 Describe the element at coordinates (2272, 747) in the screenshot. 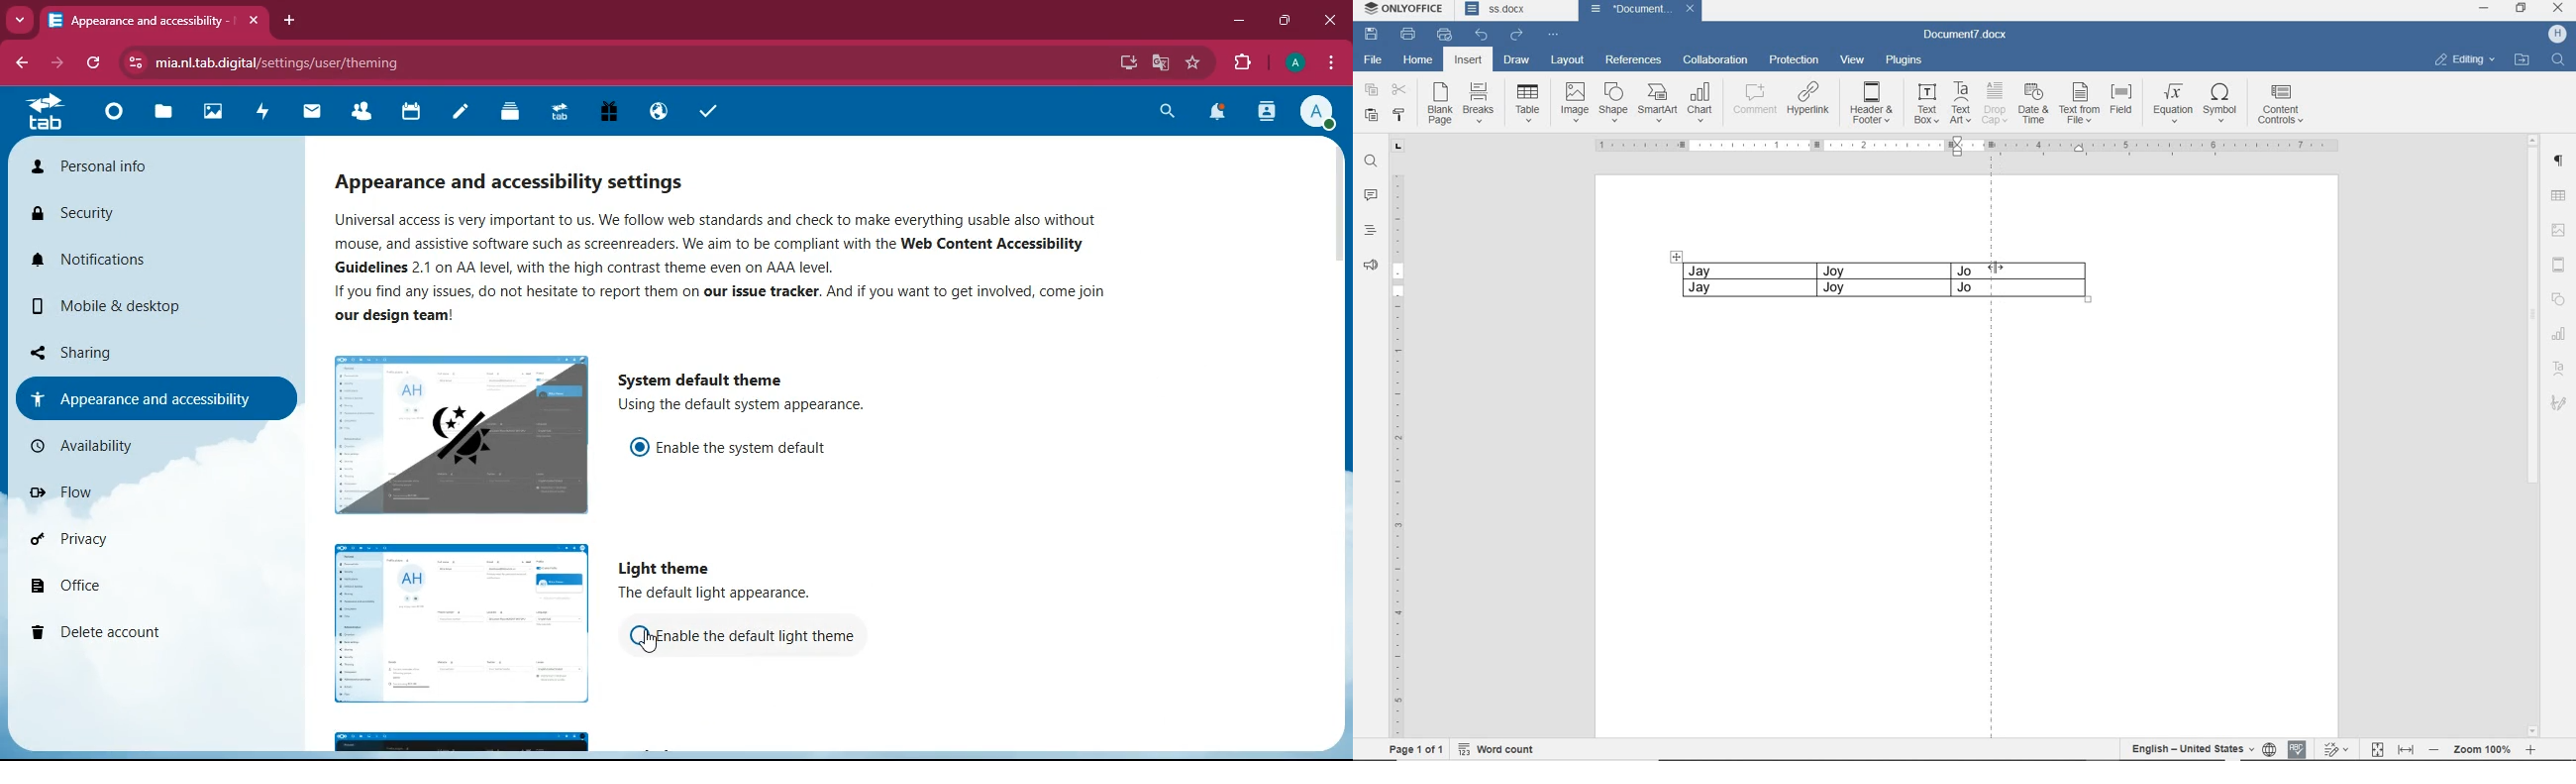

I see `SET DOCUMENT LANGUAGE` at that location.